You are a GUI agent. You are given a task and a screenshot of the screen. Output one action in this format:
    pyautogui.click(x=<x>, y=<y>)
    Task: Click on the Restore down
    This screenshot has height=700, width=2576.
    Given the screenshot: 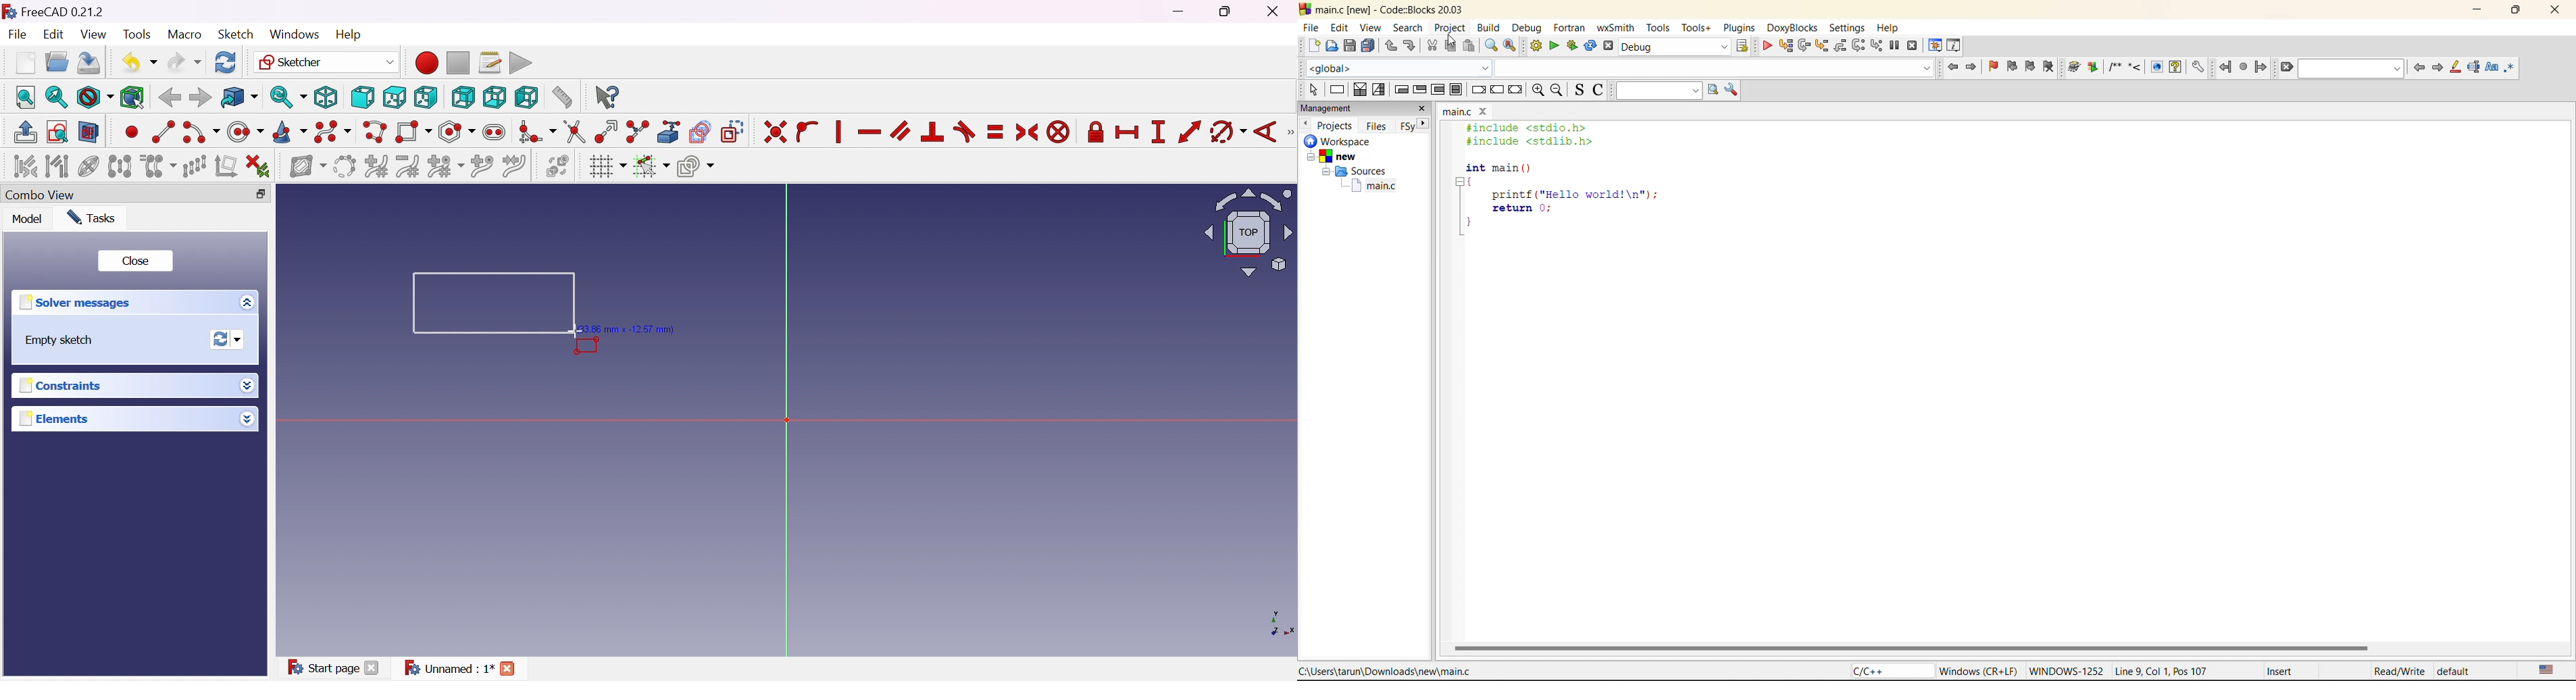 What is the action you would take?
    pyautogui.click(x=261, y=195)
    